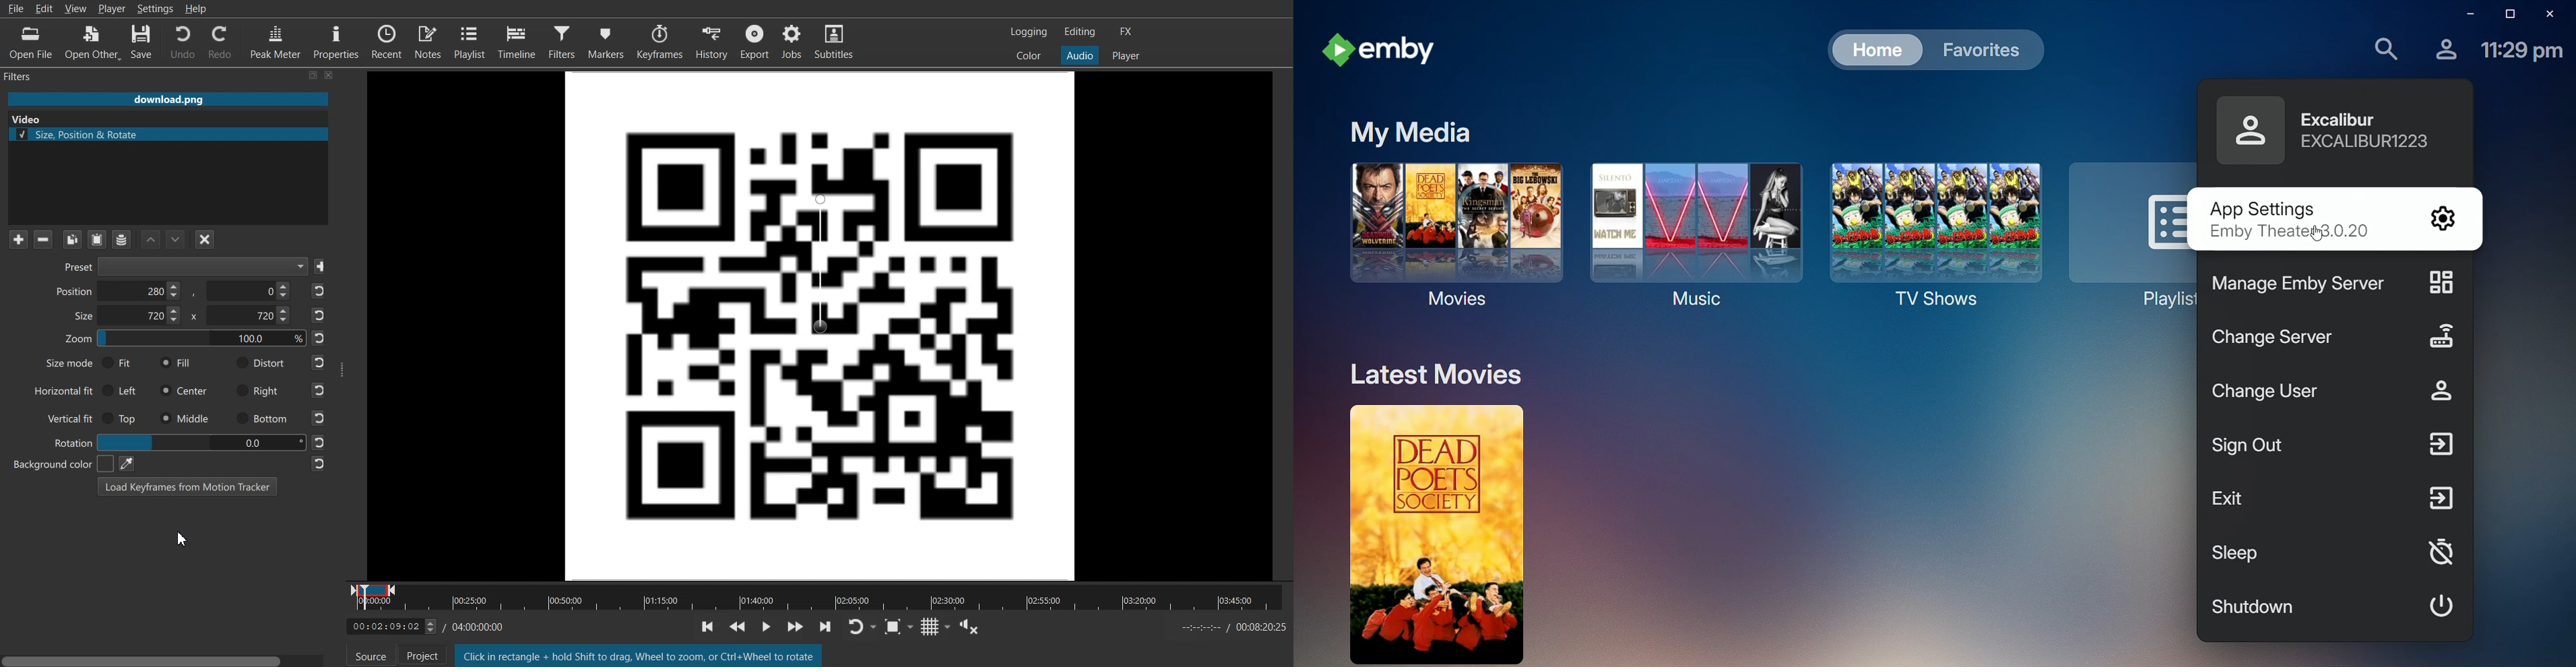 The width and height of the screenshot is (2576, 672). Describe the element at coordinates (156, 9) in the screenshot. I see `Settings` at that location.